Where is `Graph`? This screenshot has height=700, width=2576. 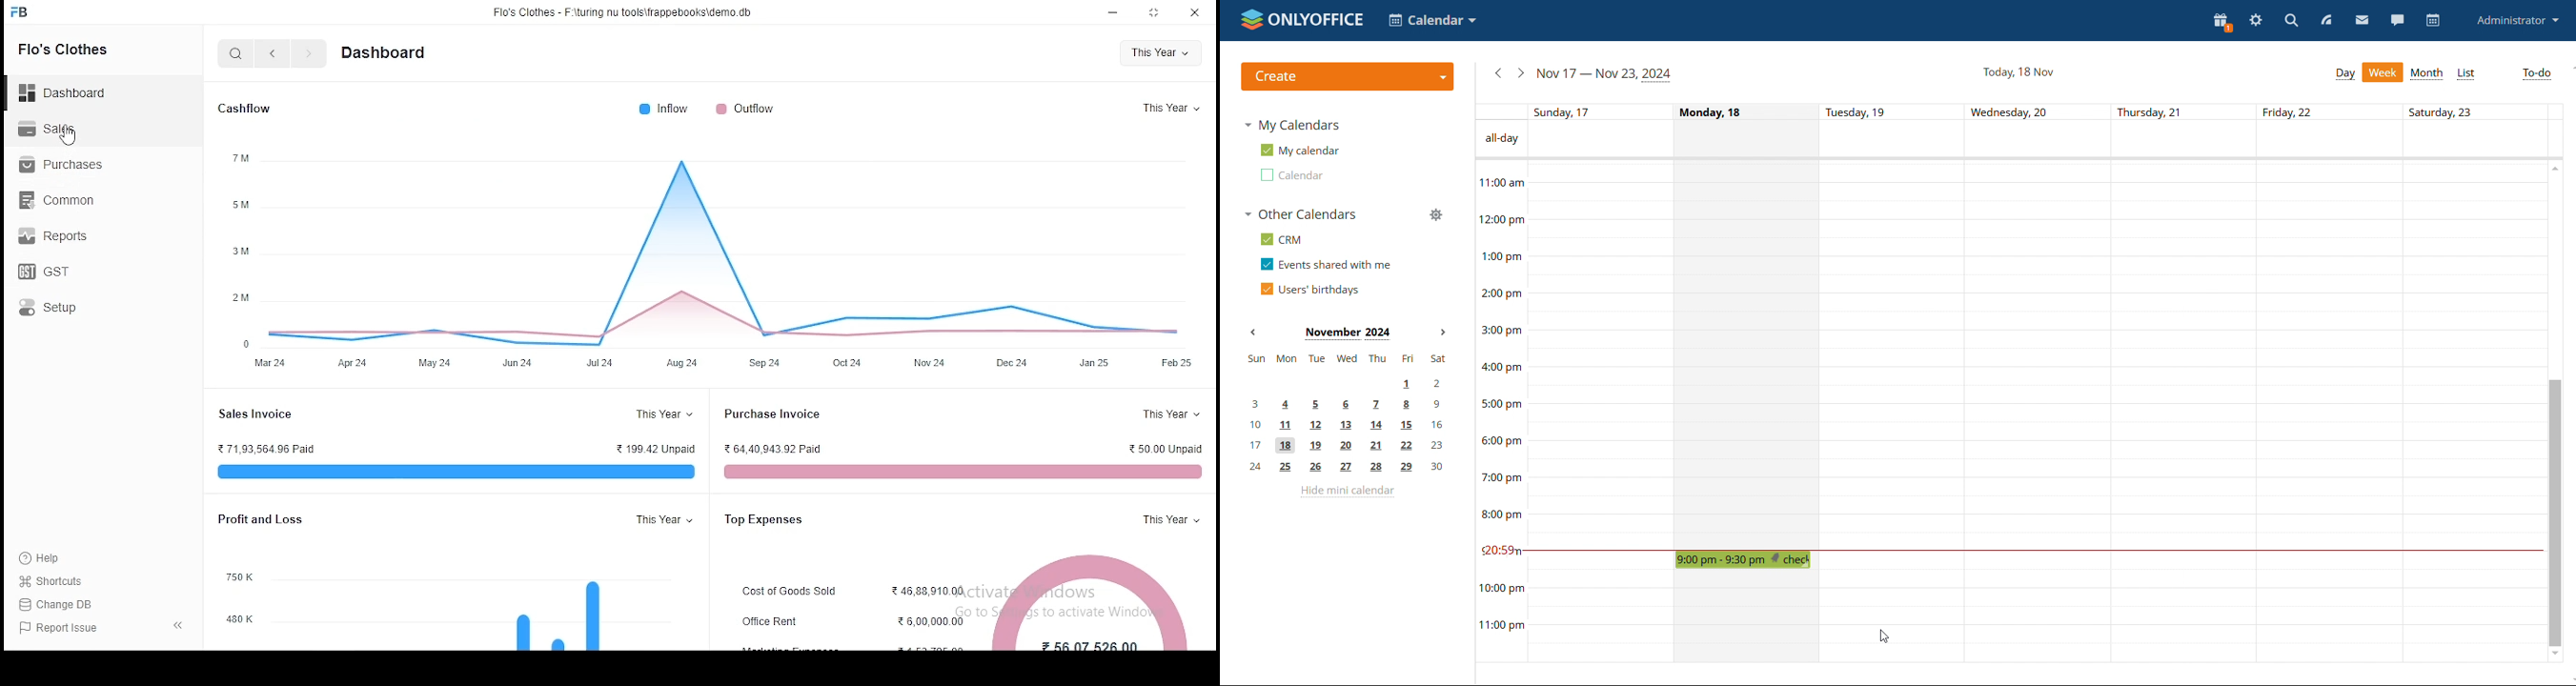 Graph is located at coordinates (735, 253).